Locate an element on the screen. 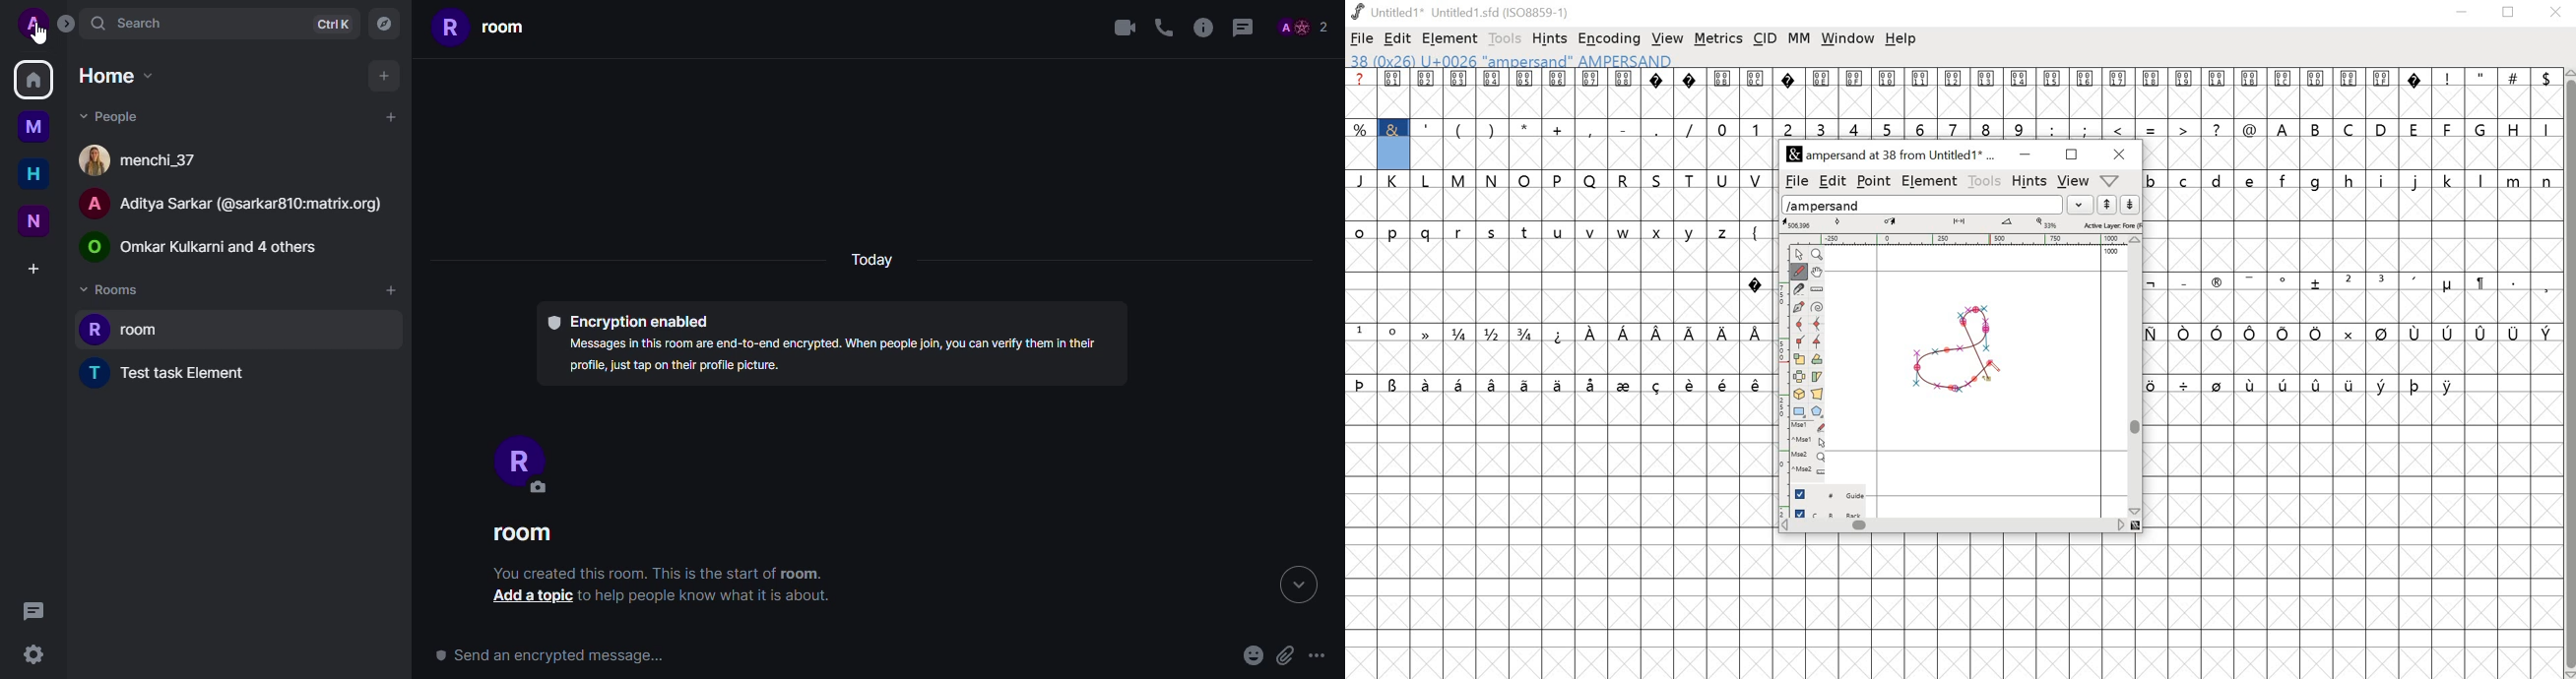 The image size is (2576, 700). add a corner point is located at coordinates (1800, 344).